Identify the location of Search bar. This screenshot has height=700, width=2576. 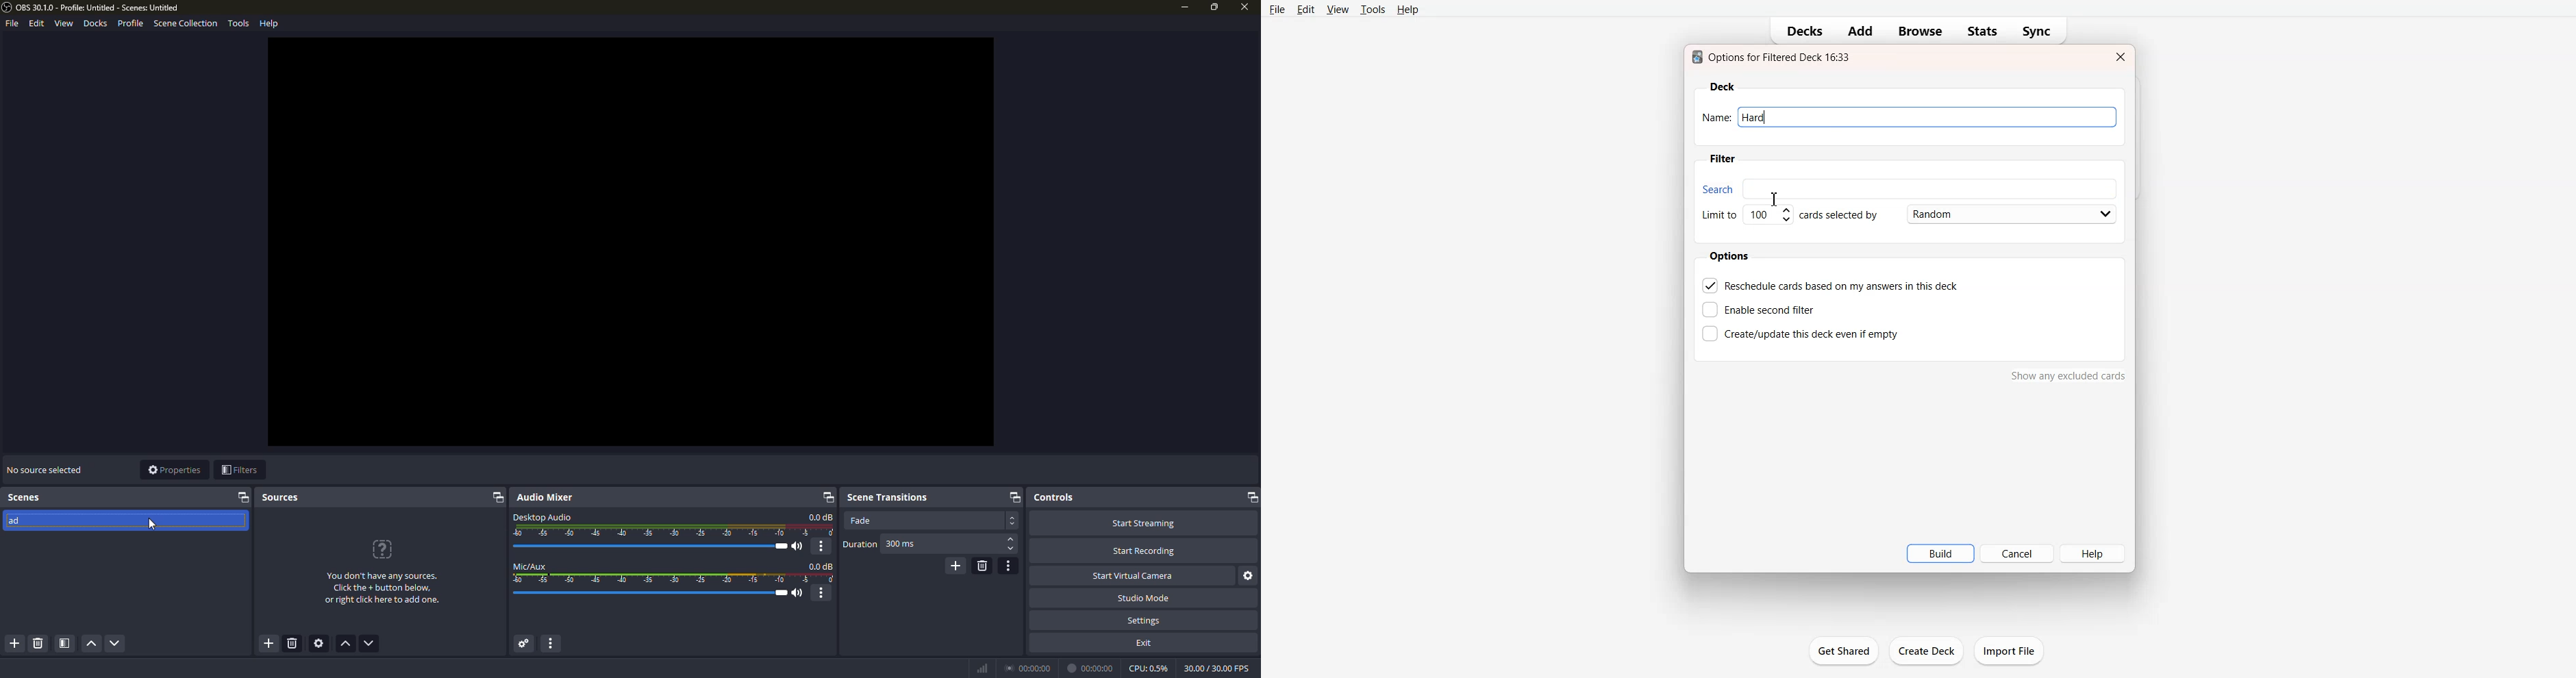
(1905, 187).